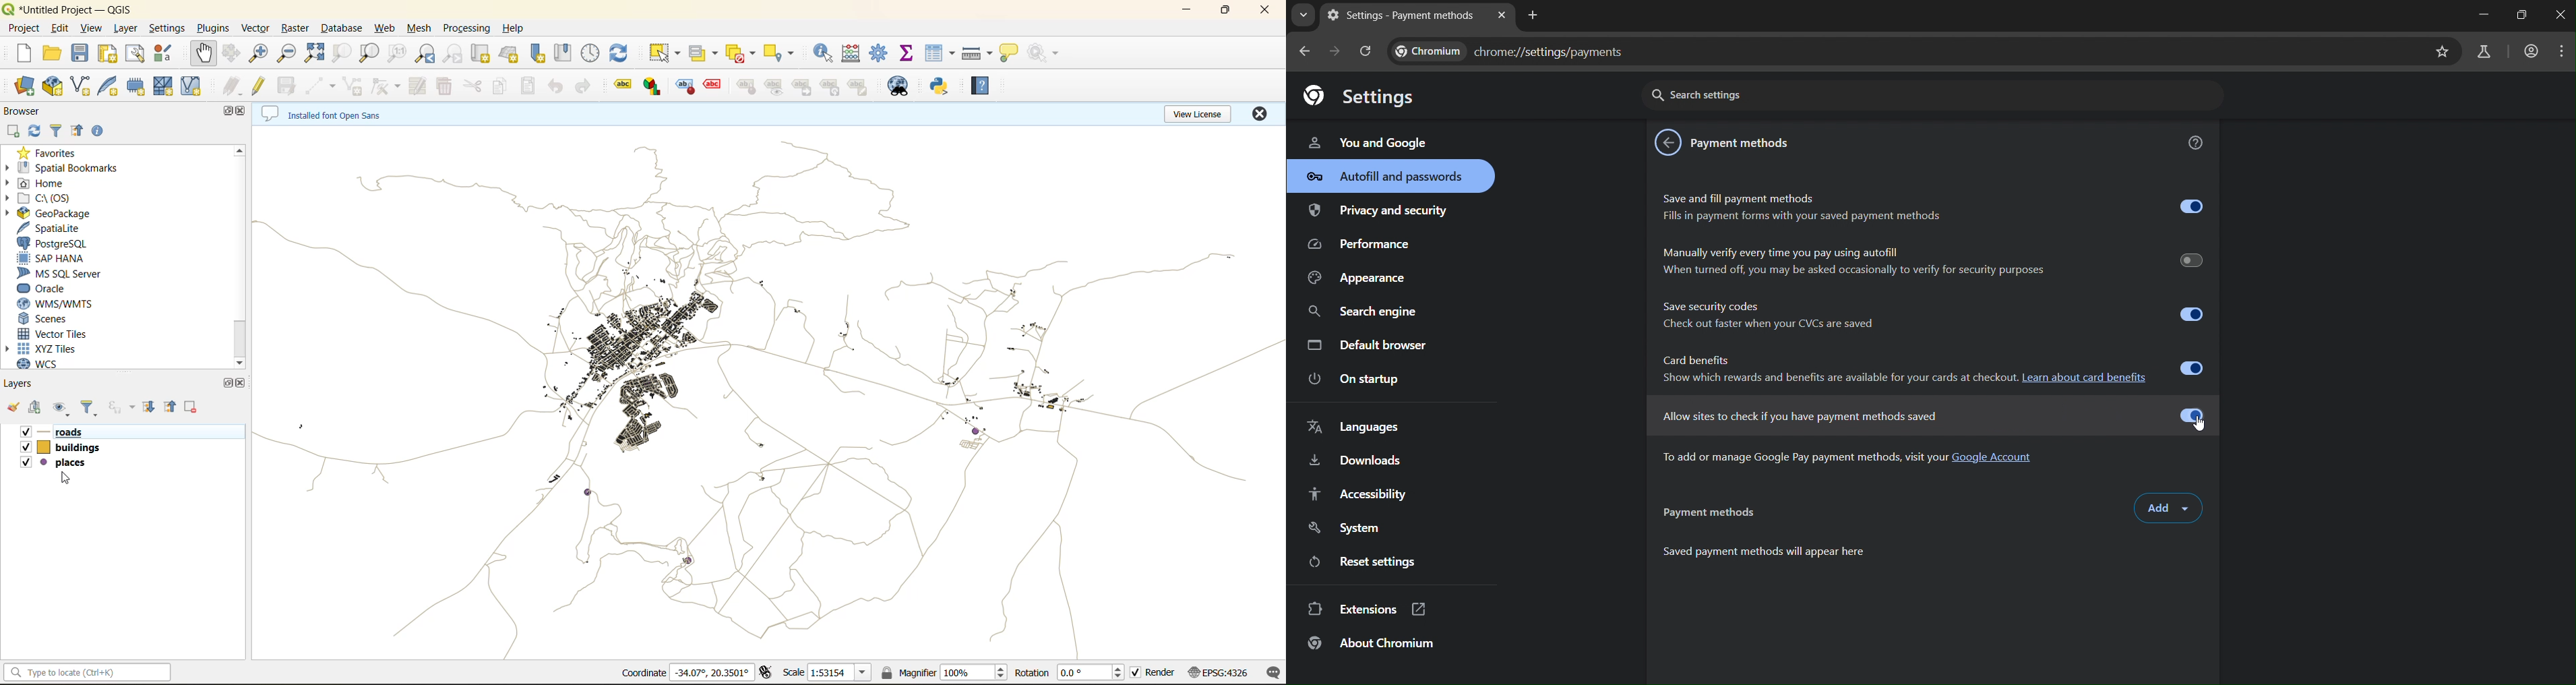 This screenshot has width=2576, height=700. Describe the element at coordinates (943, 86) in the screenshot. I see `python` at that location.